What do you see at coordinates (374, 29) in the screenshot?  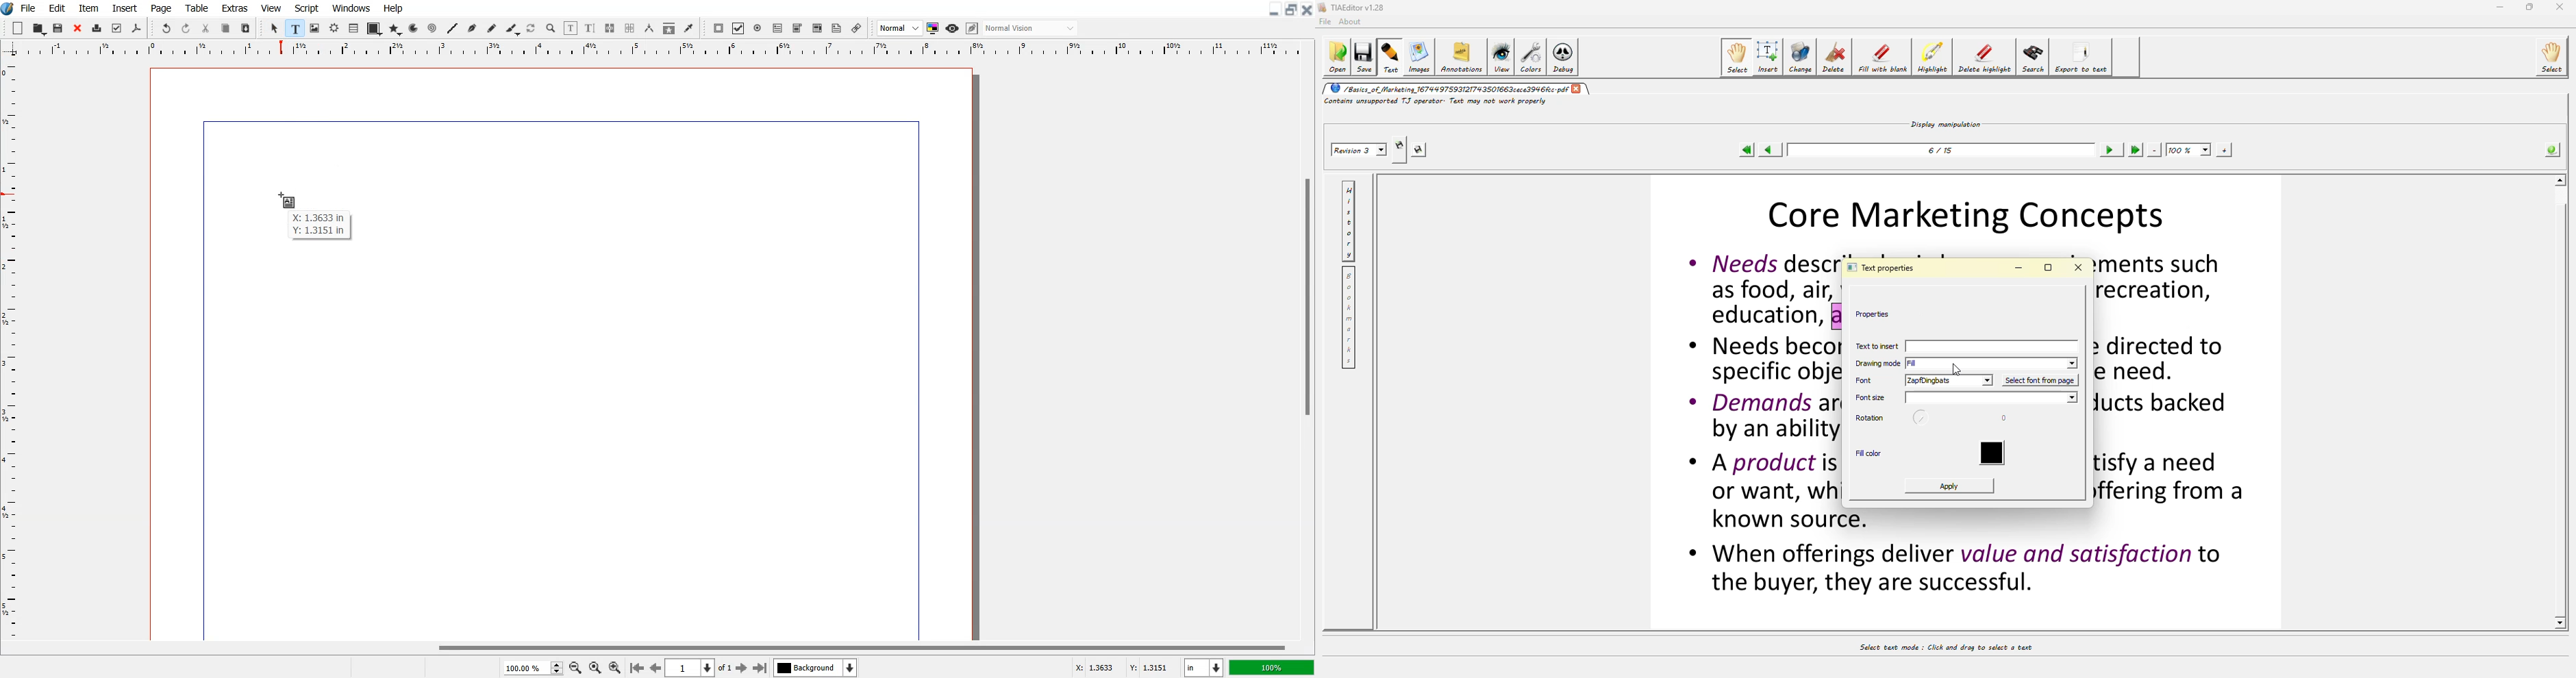 I see `Shape` at bounding box center [374, 29].